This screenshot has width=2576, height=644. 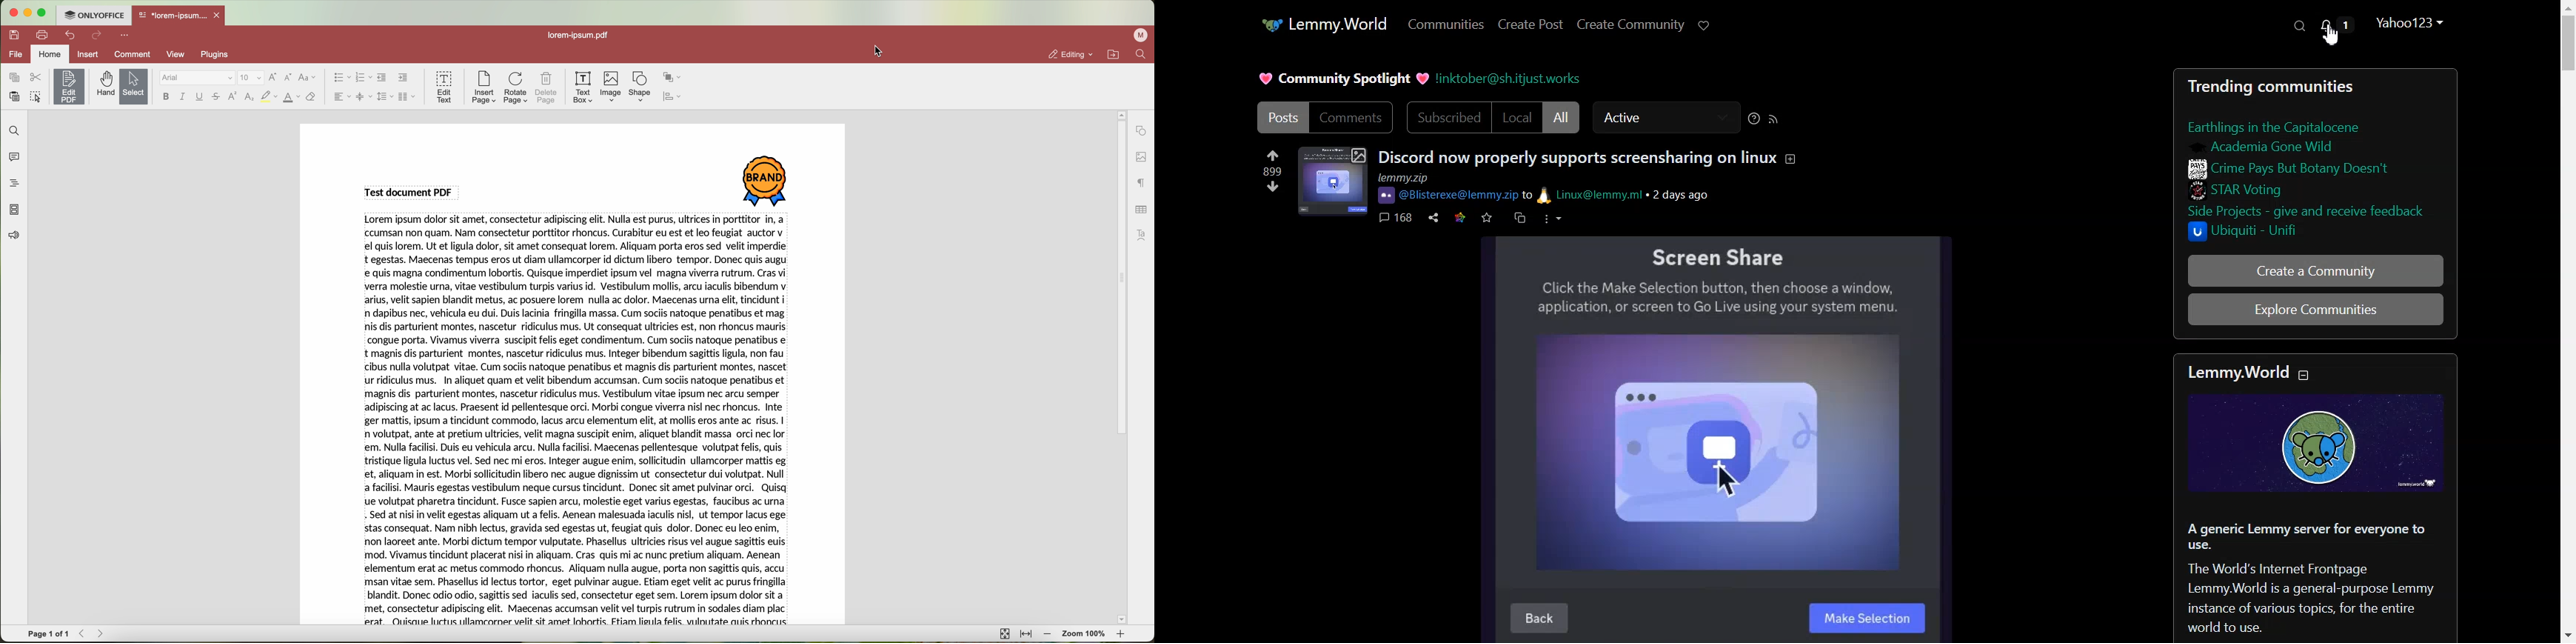 What do you see at coordinates (179, 54) in the screenshot?
I see `view` at bounding box center [179, 54].